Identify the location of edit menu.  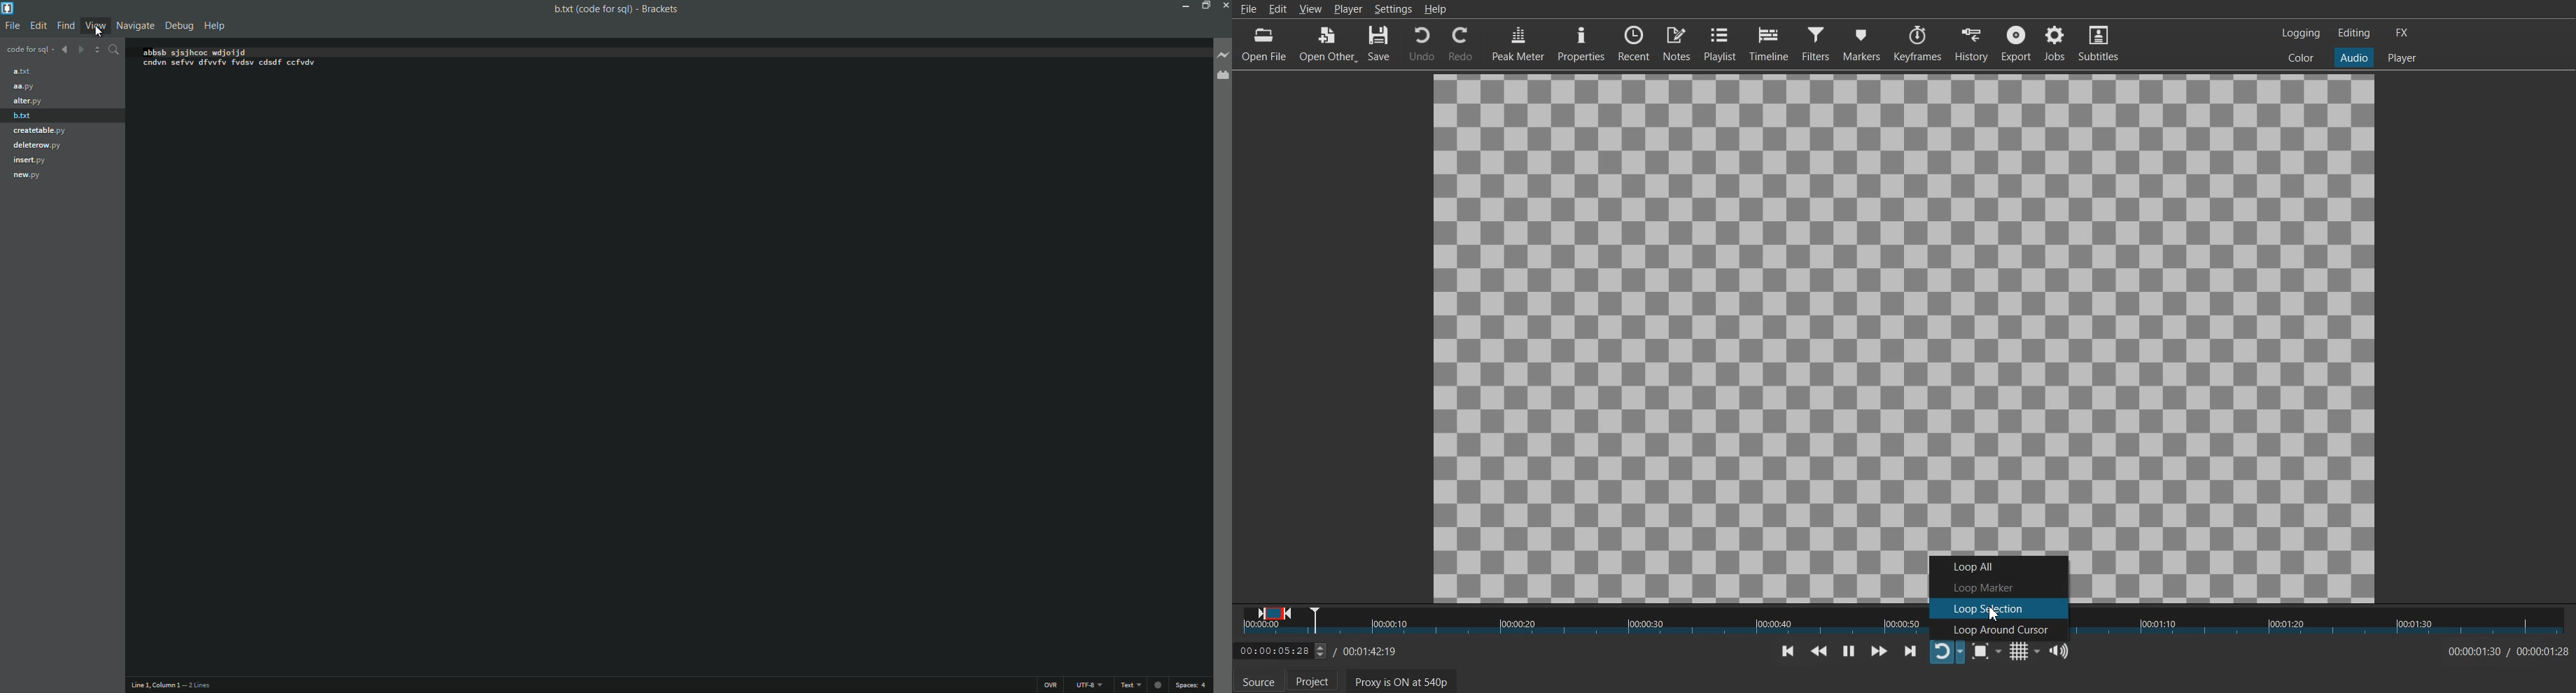
(38, 26).